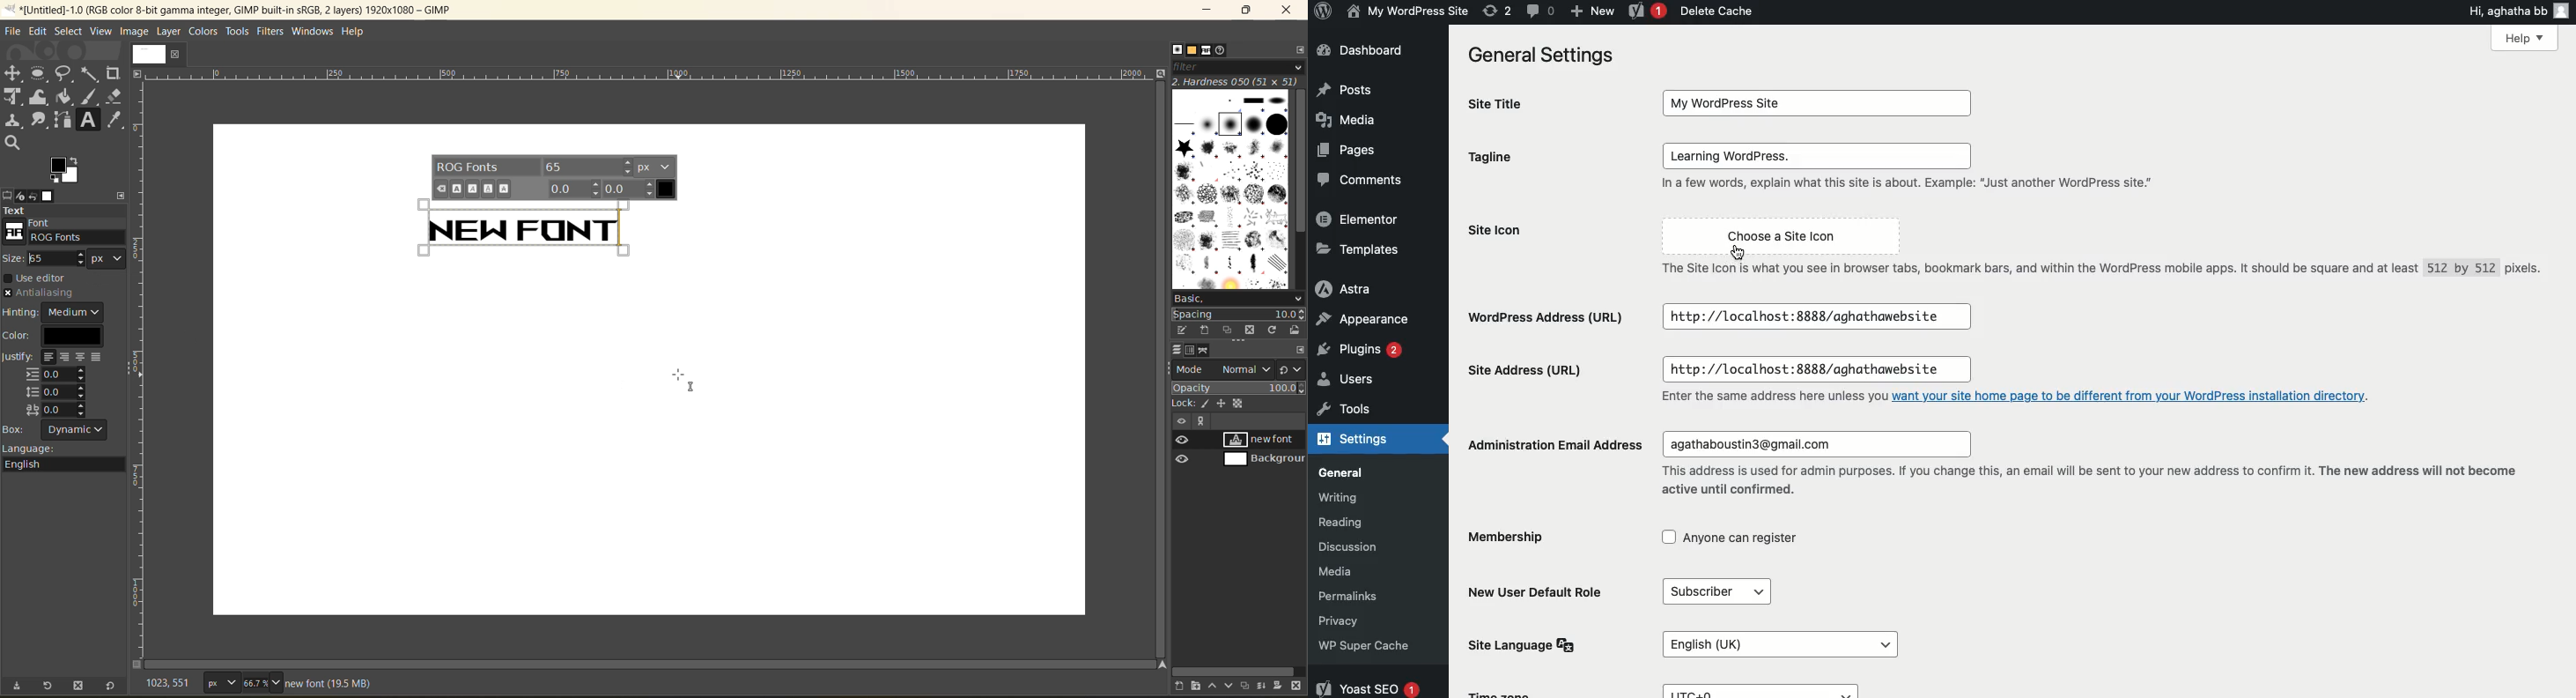 The height and width of the screenshot is (700, 2576). Describe the element at coordinates (1545, 56) in the screenshot. I see `General settings` at that location.